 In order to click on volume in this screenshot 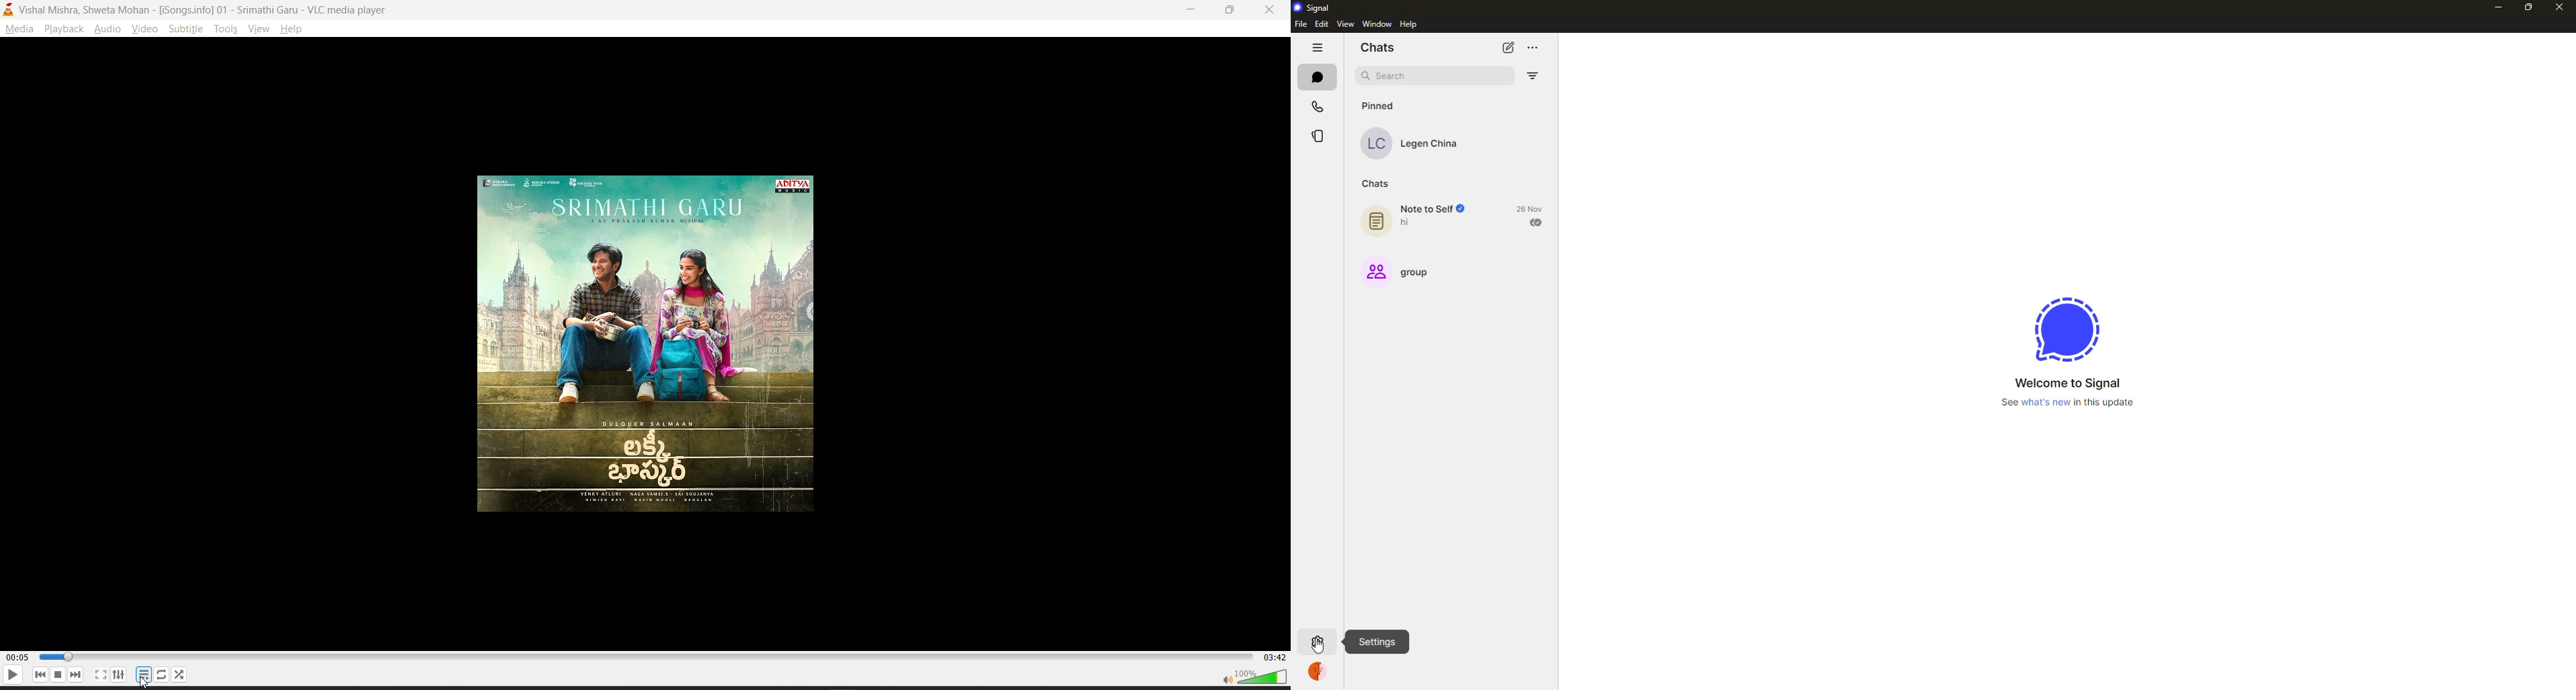, I will do `click(1256, 678)`.